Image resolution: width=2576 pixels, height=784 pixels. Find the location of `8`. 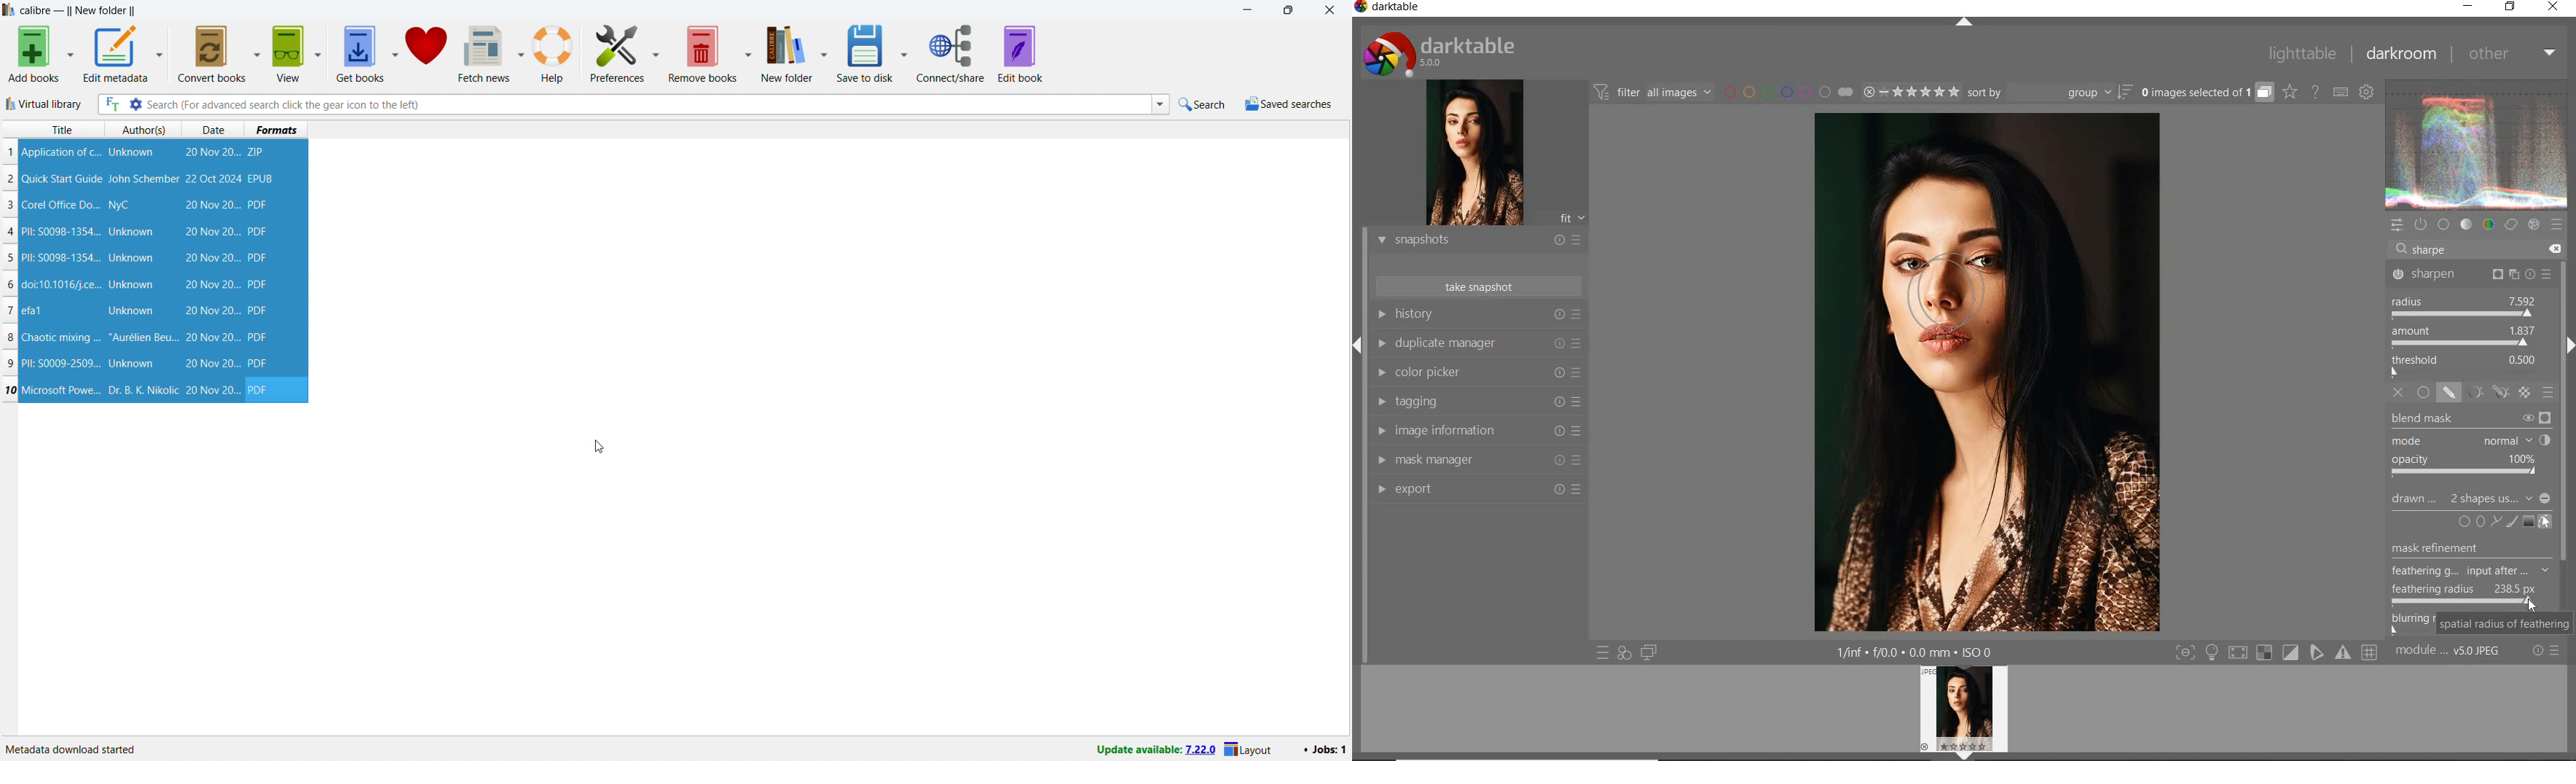

8 is located at coordinates (10, 338).